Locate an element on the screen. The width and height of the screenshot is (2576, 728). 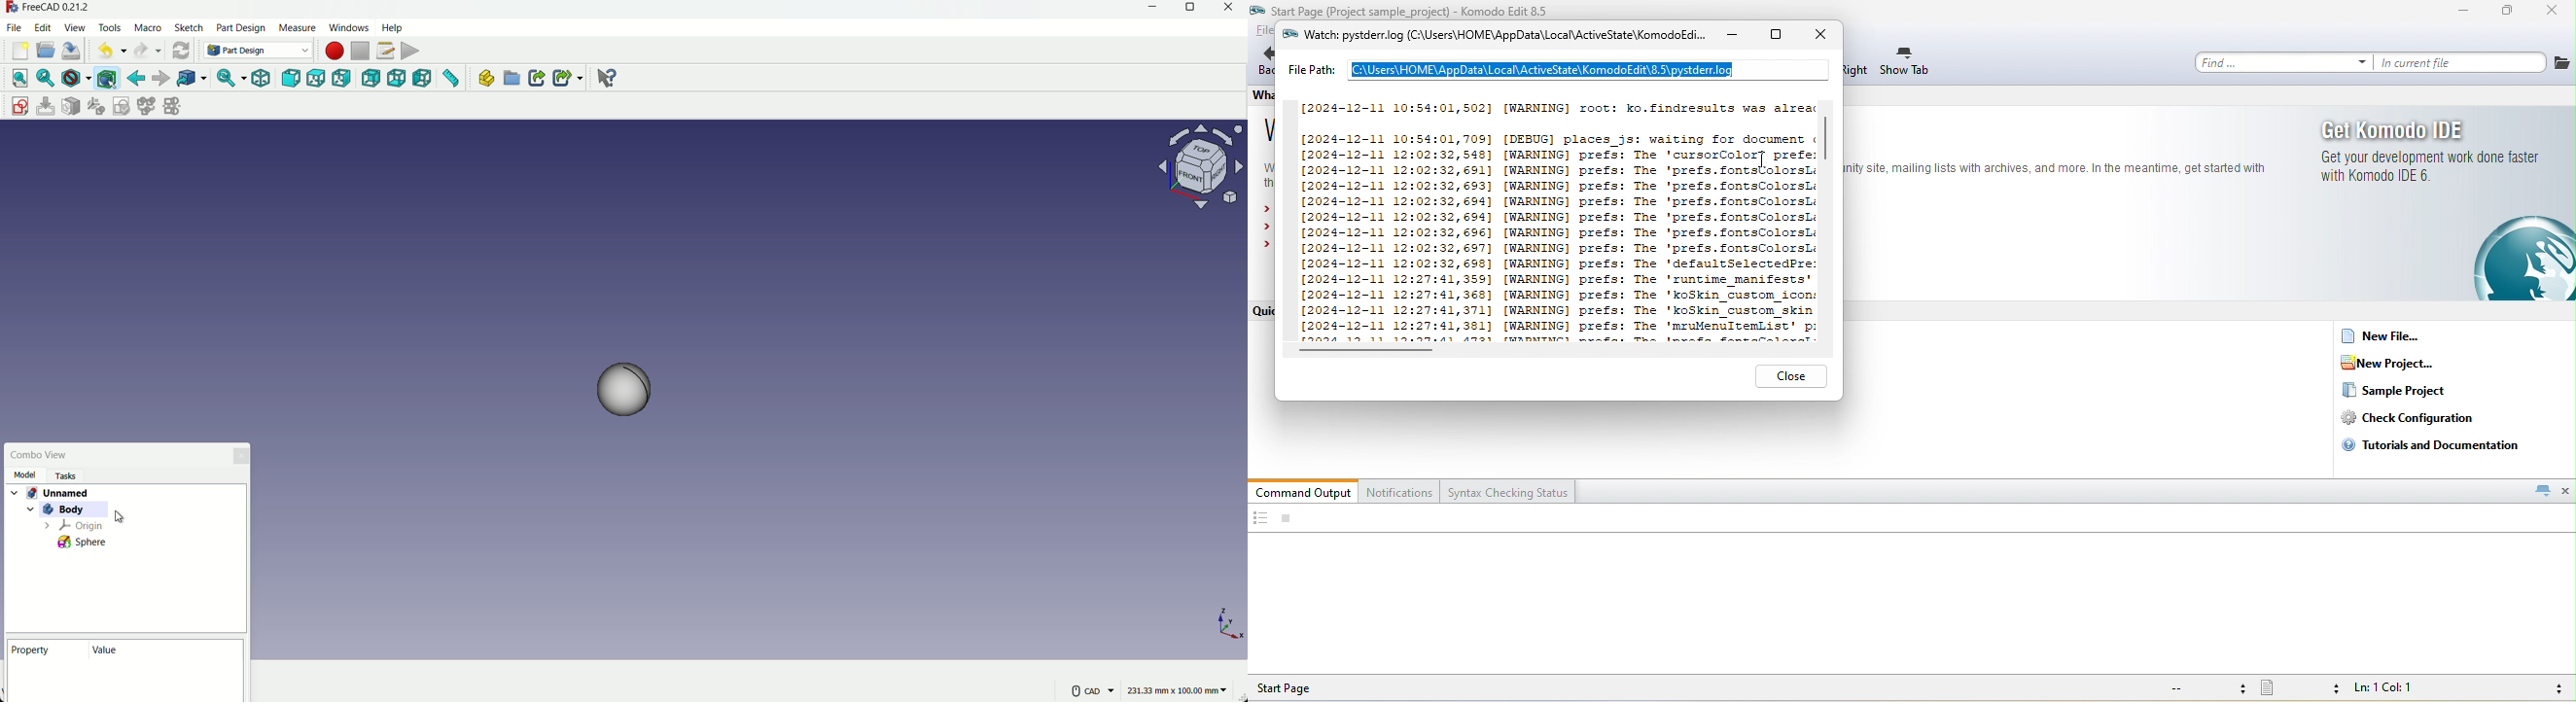
create part is located at coordinates (485, 78).